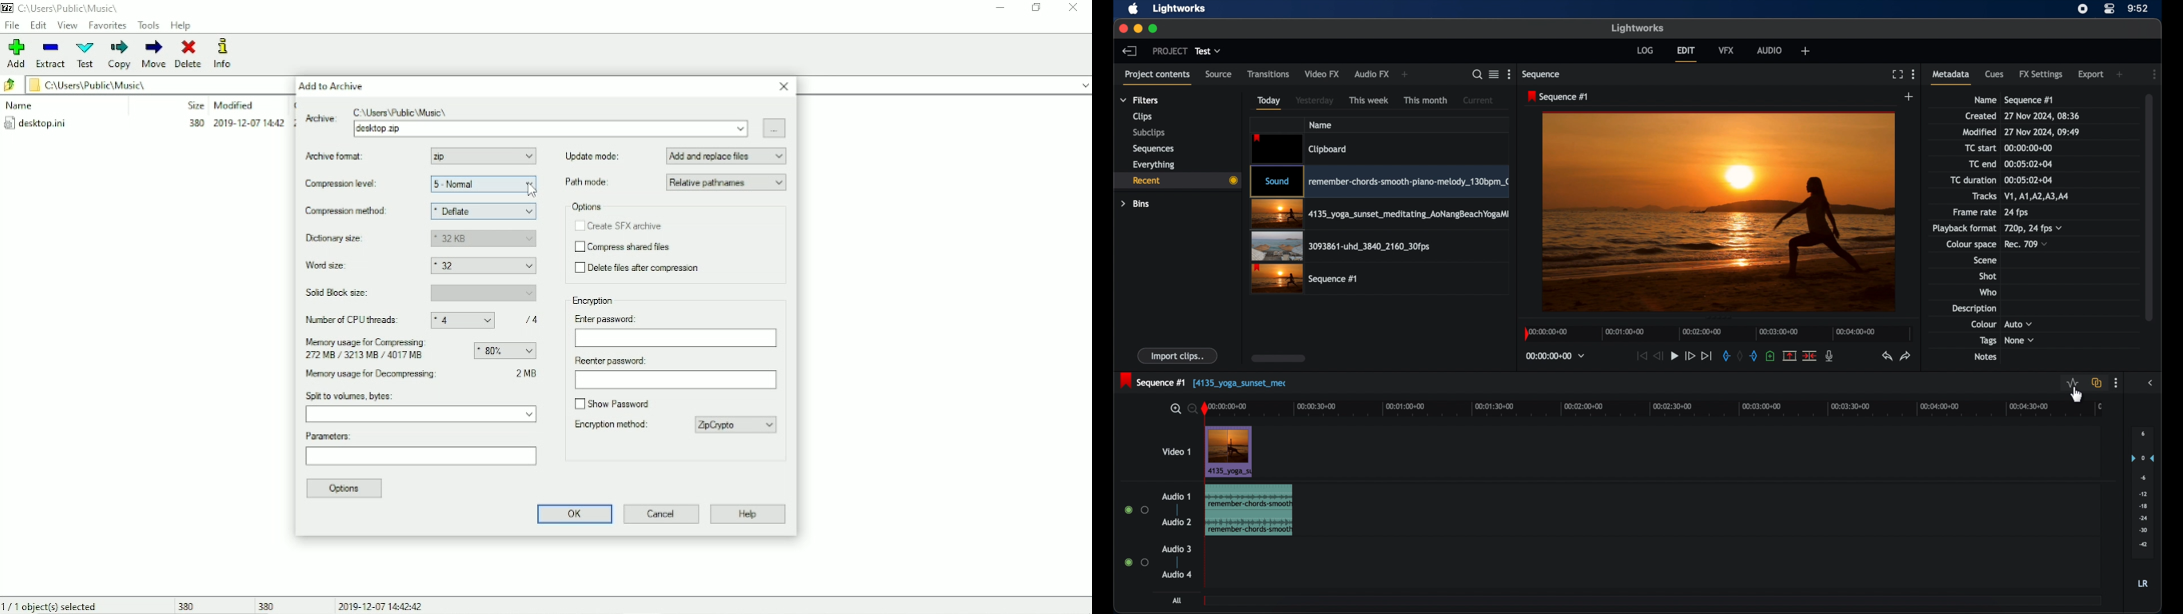 This screenshot has width=2184, height=616. I want to click on scene, so click(1985, 260).